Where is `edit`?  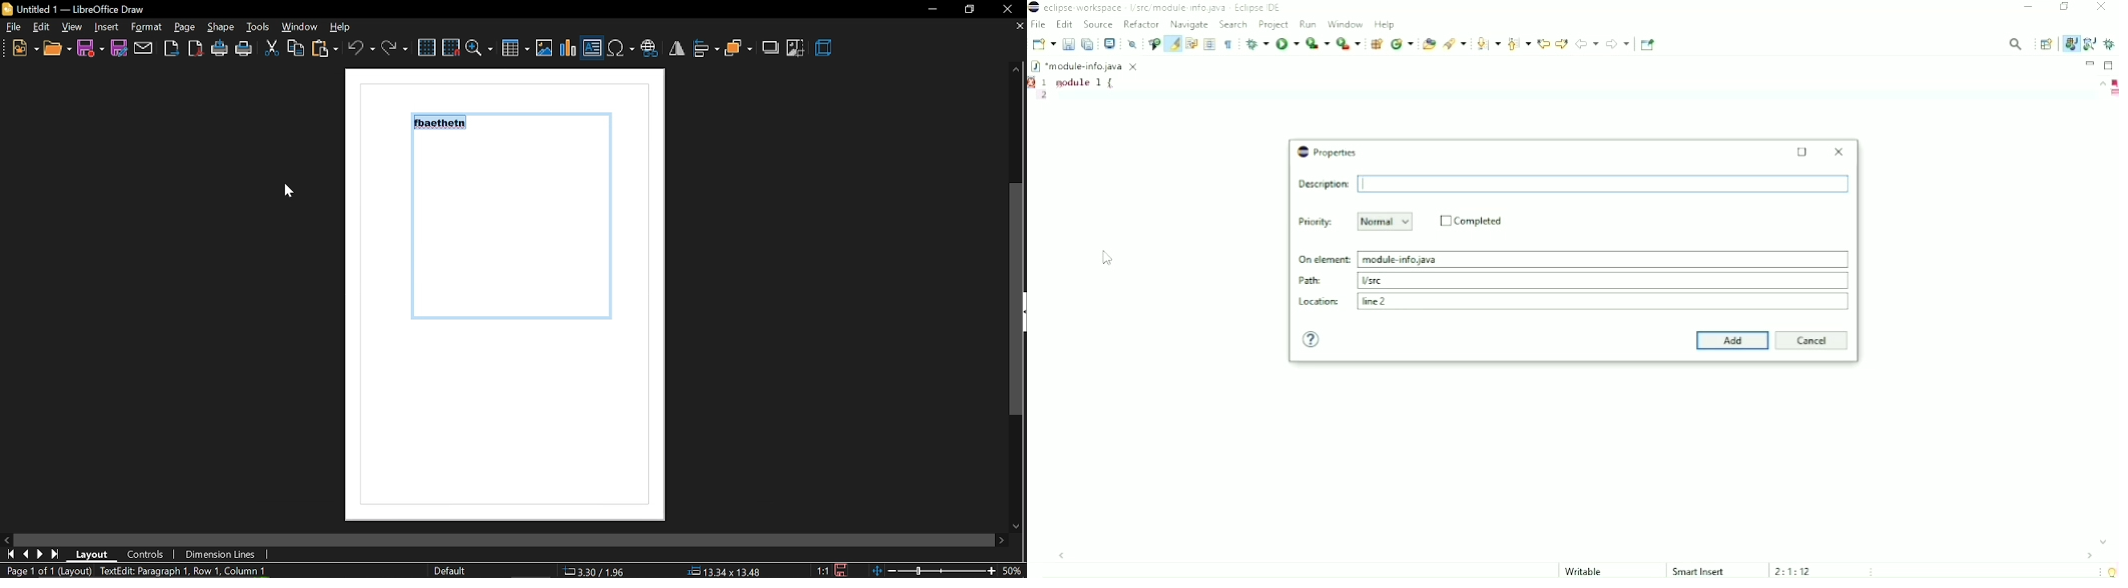 edit is located at coordinates (42, 27).